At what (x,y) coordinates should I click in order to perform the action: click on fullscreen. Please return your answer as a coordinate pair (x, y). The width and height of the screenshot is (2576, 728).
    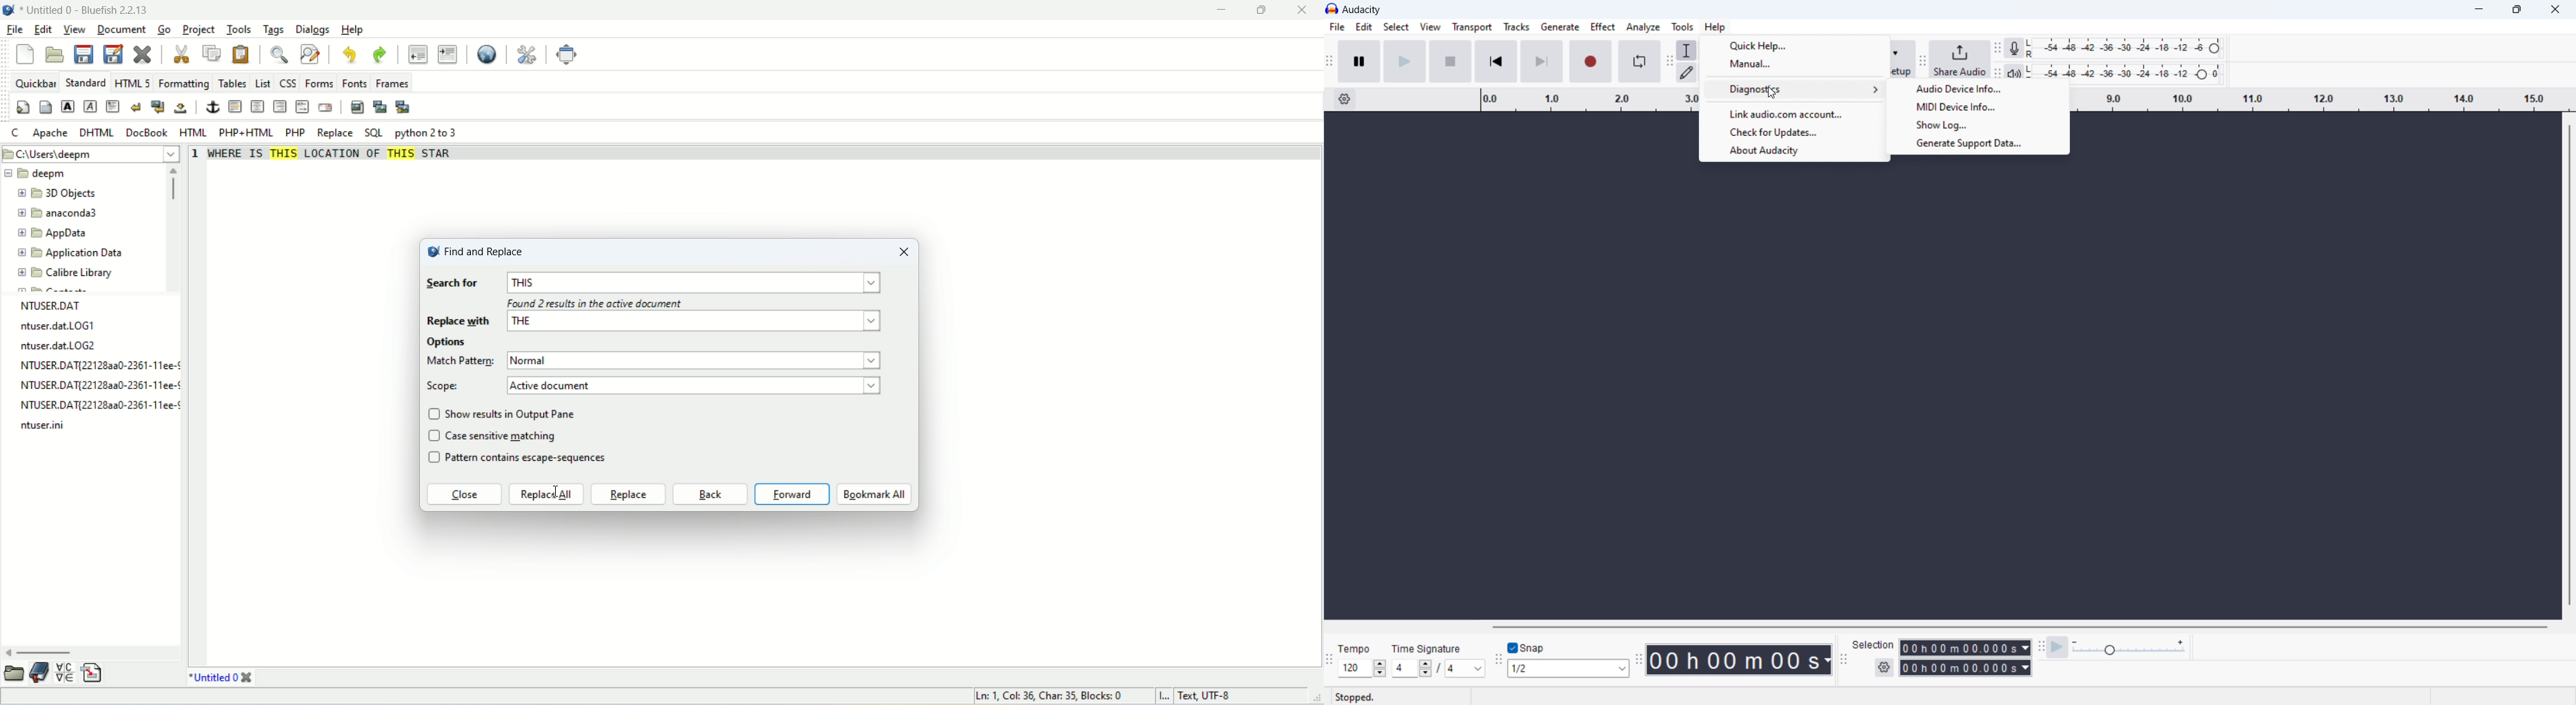
    Looking at the image, I should click on (570, 55).